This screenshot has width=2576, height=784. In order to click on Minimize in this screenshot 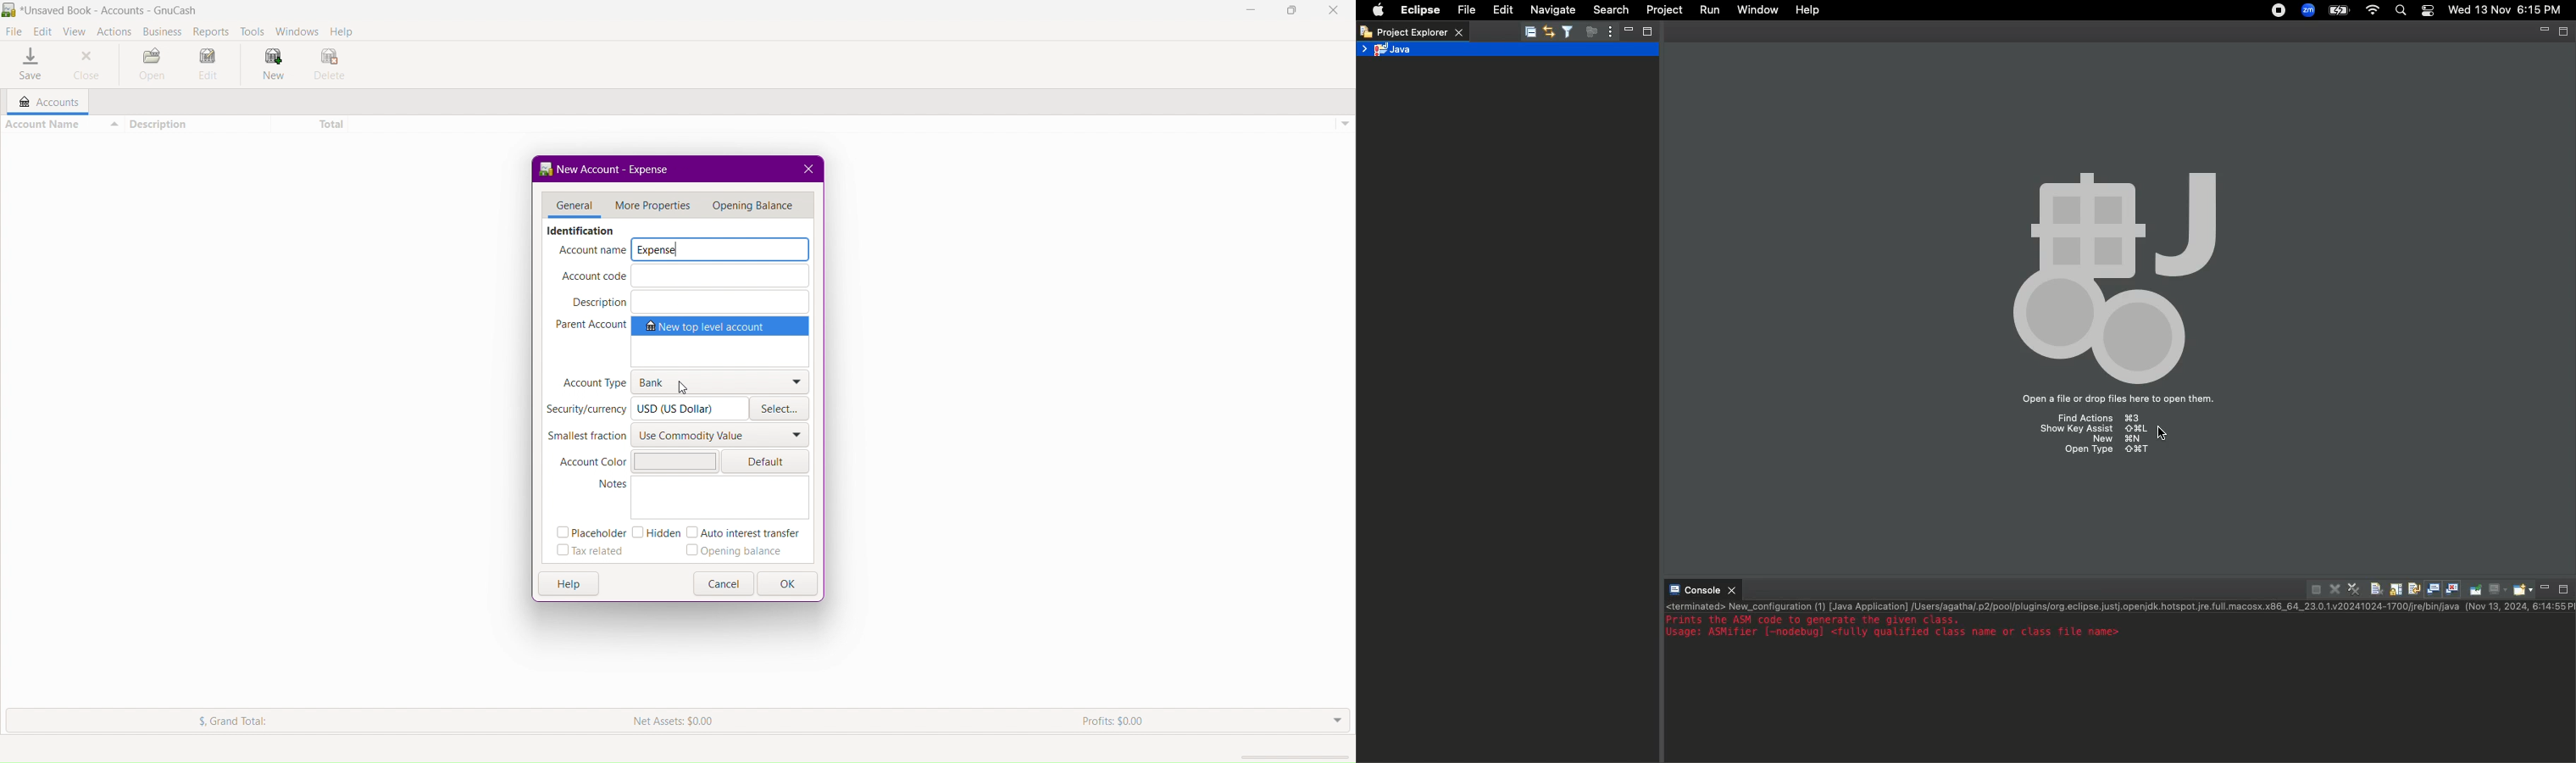, I will do `click(1629, 31)`.